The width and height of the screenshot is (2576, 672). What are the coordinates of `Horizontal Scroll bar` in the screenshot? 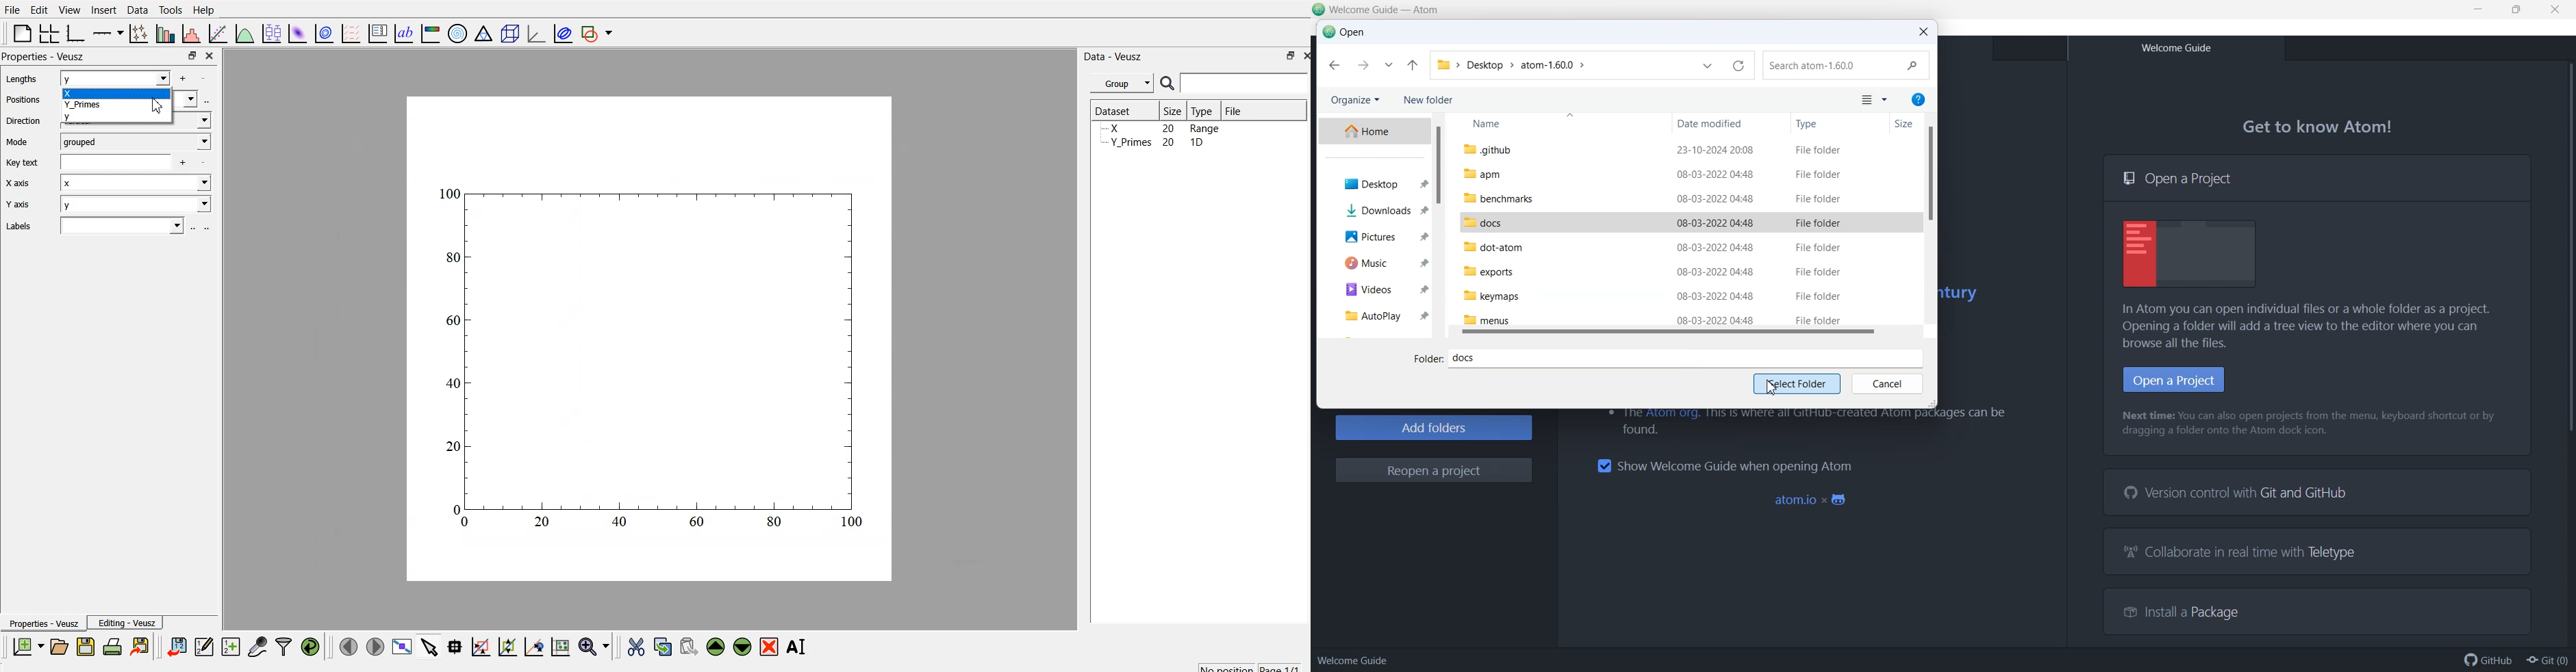 It's located at (1689, 334).